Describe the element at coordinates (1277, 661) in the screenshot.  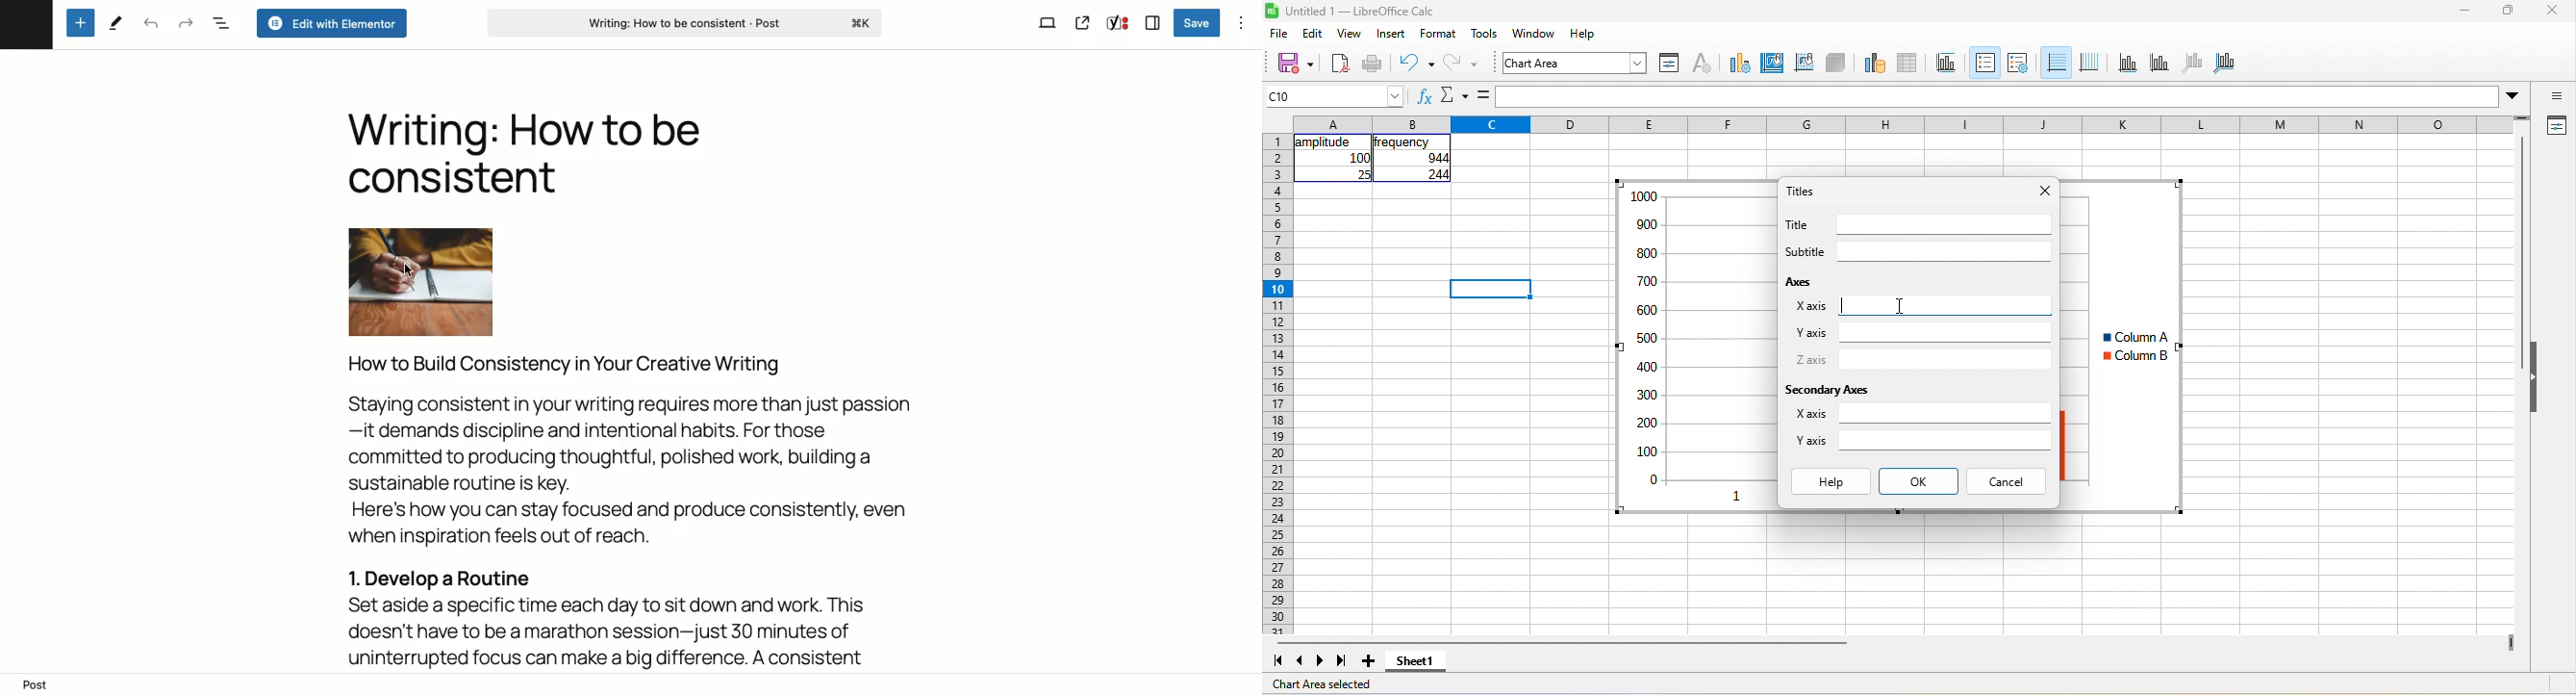
I see `first sheet` at that location.